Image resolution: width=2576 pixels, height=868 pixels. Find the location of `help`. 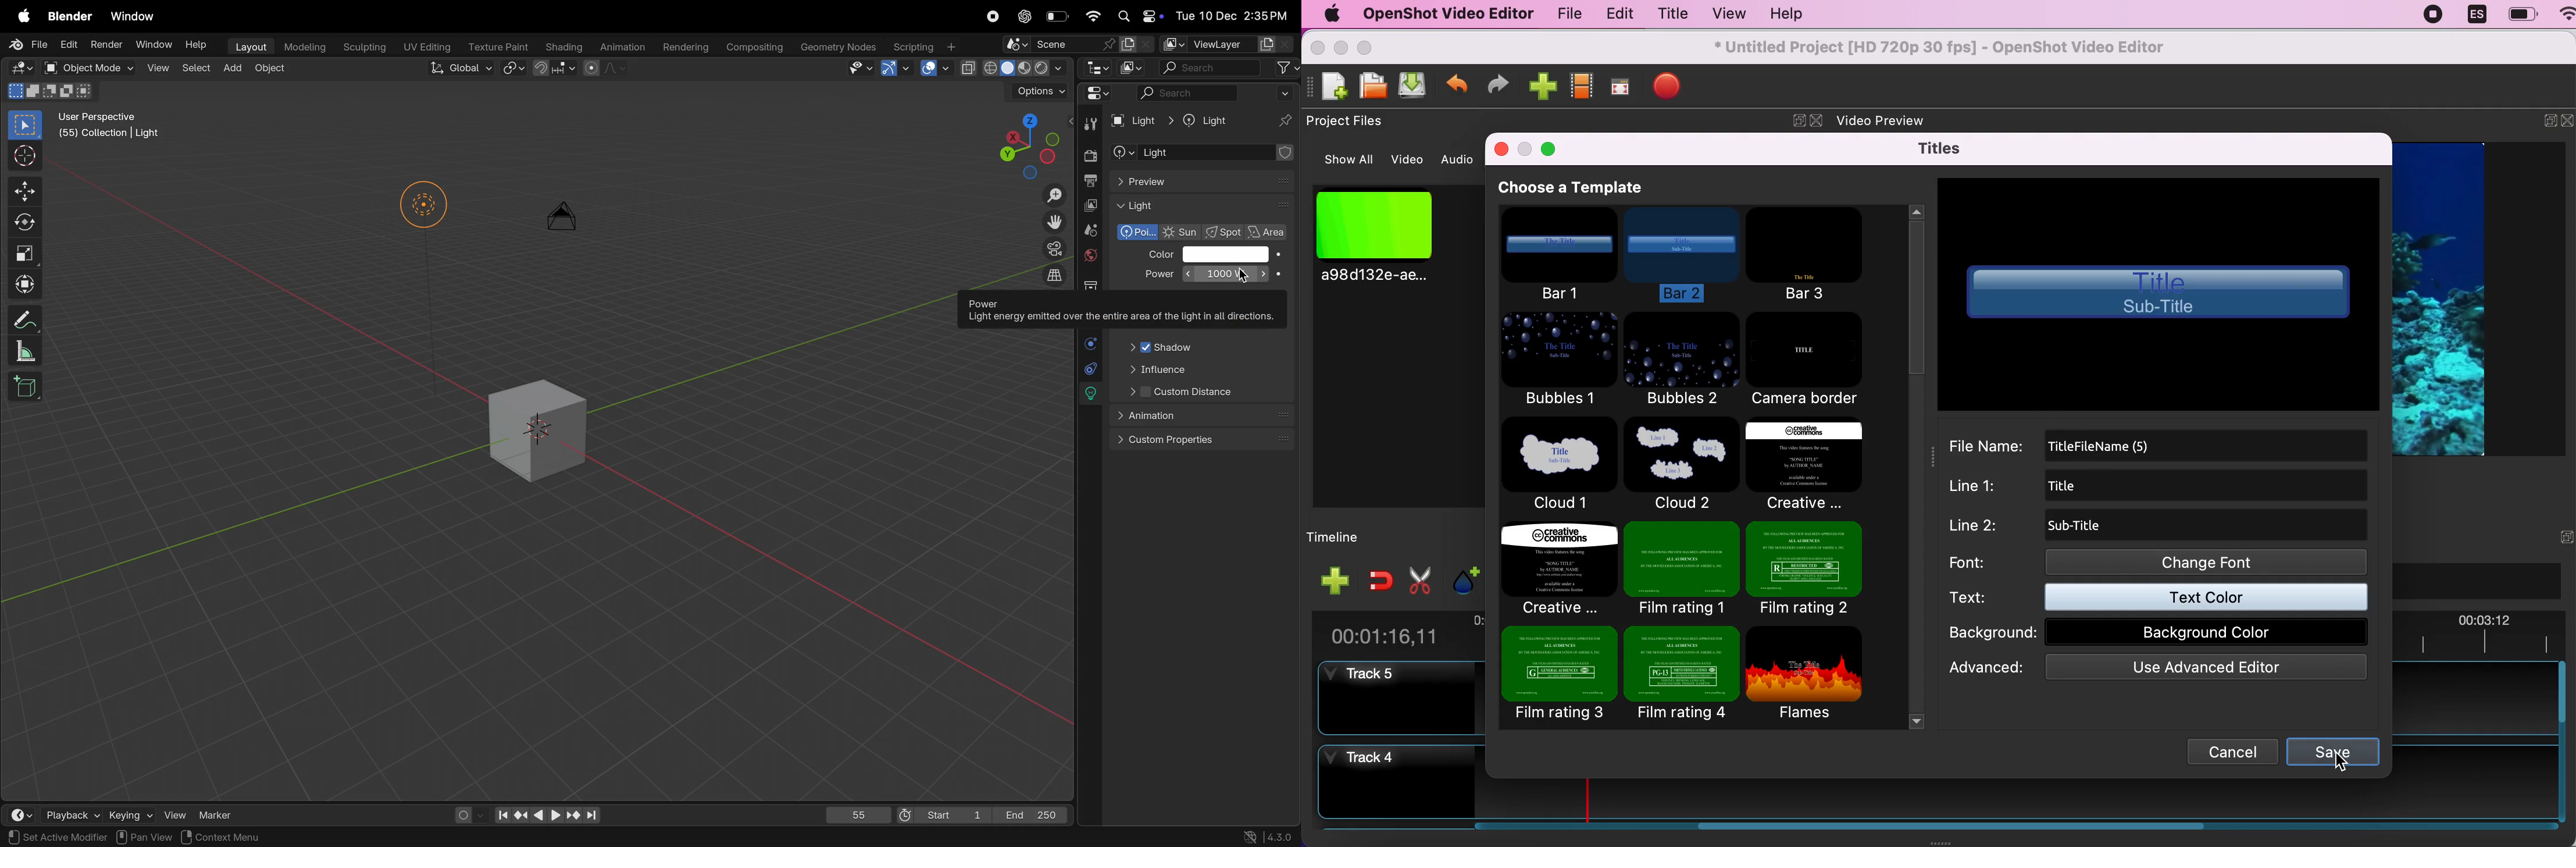

help is located at coordinates (1797, 15).